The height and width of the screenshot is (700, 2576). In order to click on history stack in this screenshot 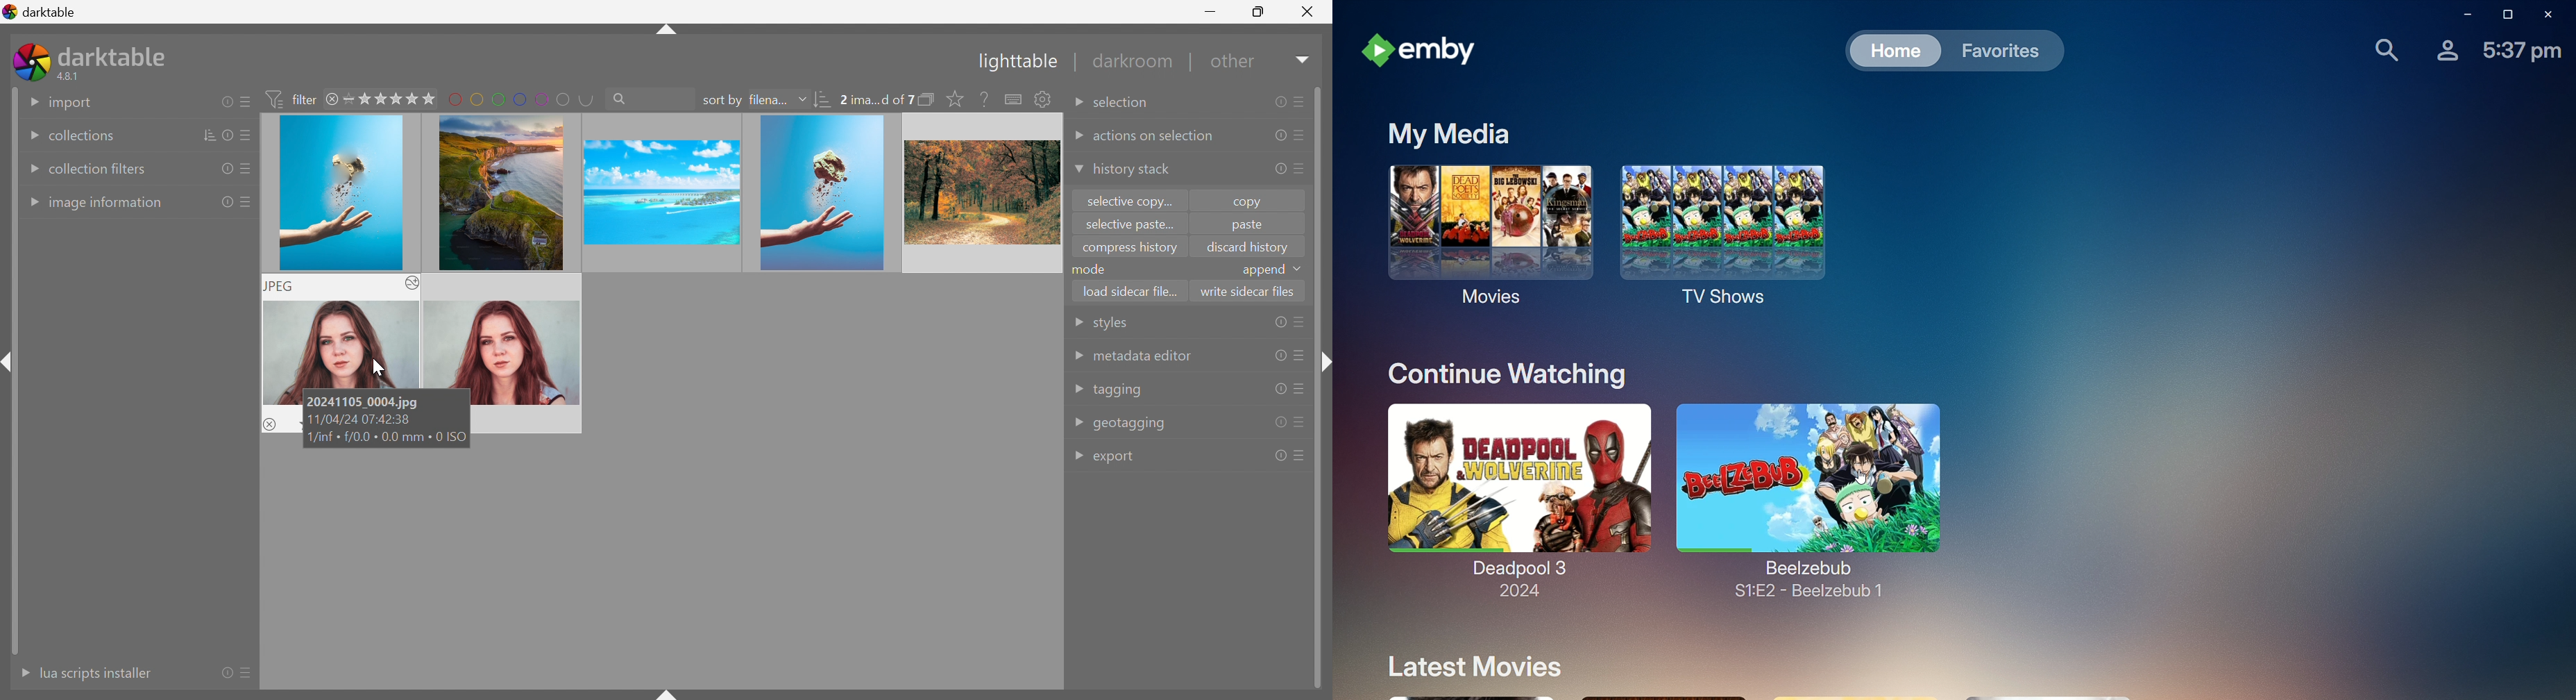, I will do `click(1131, 170)`.